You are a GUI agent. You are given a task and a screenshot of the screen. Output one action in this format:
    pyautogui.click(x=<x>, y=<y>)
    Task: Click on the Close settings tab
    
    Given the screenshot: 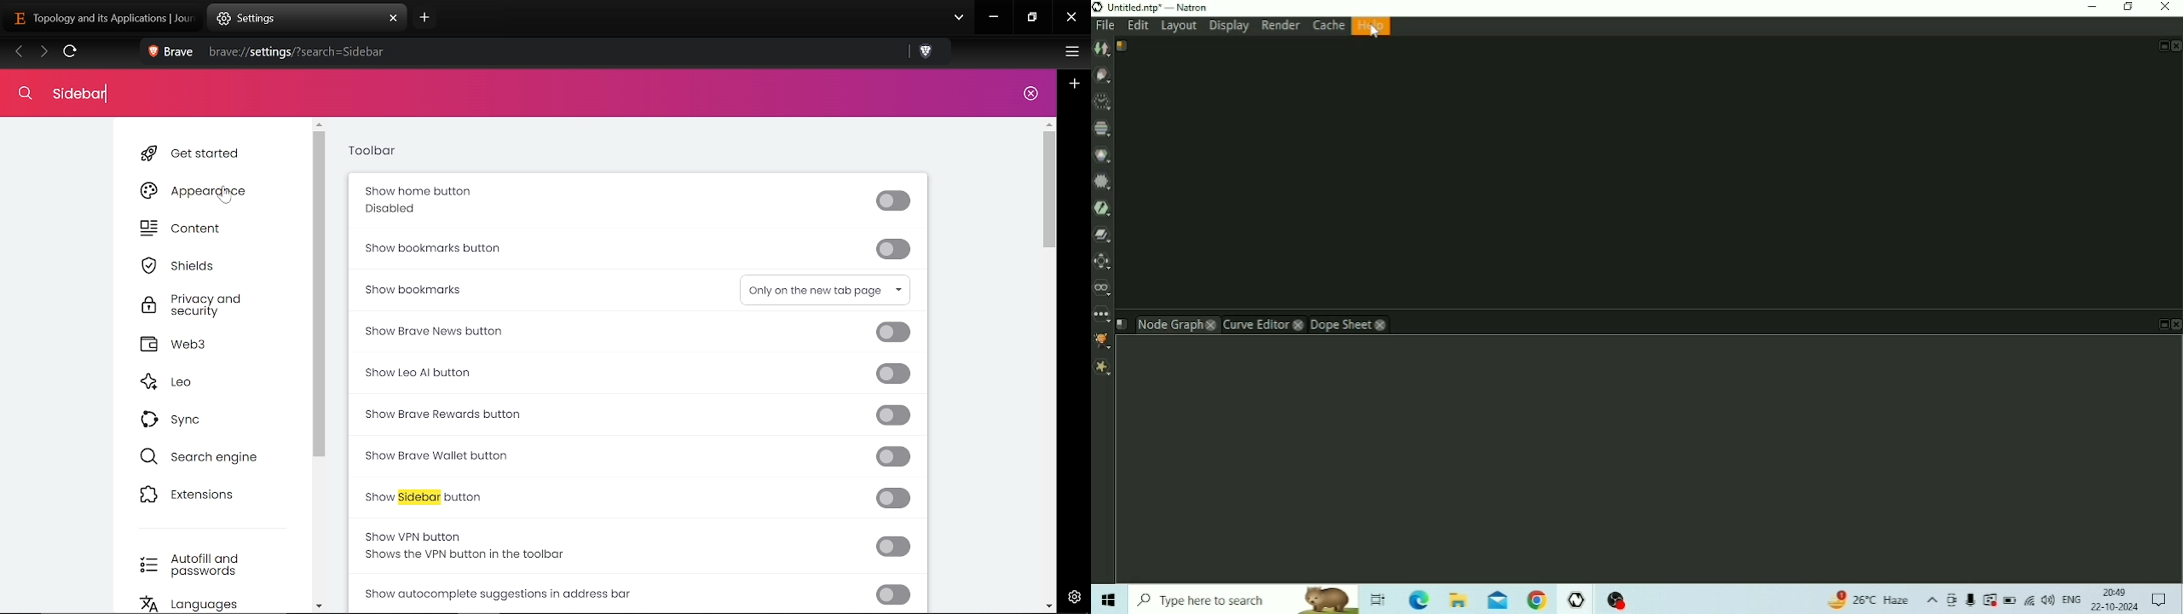 What is the action you would take?
    pyautogui.click(x=394, y=19)
    